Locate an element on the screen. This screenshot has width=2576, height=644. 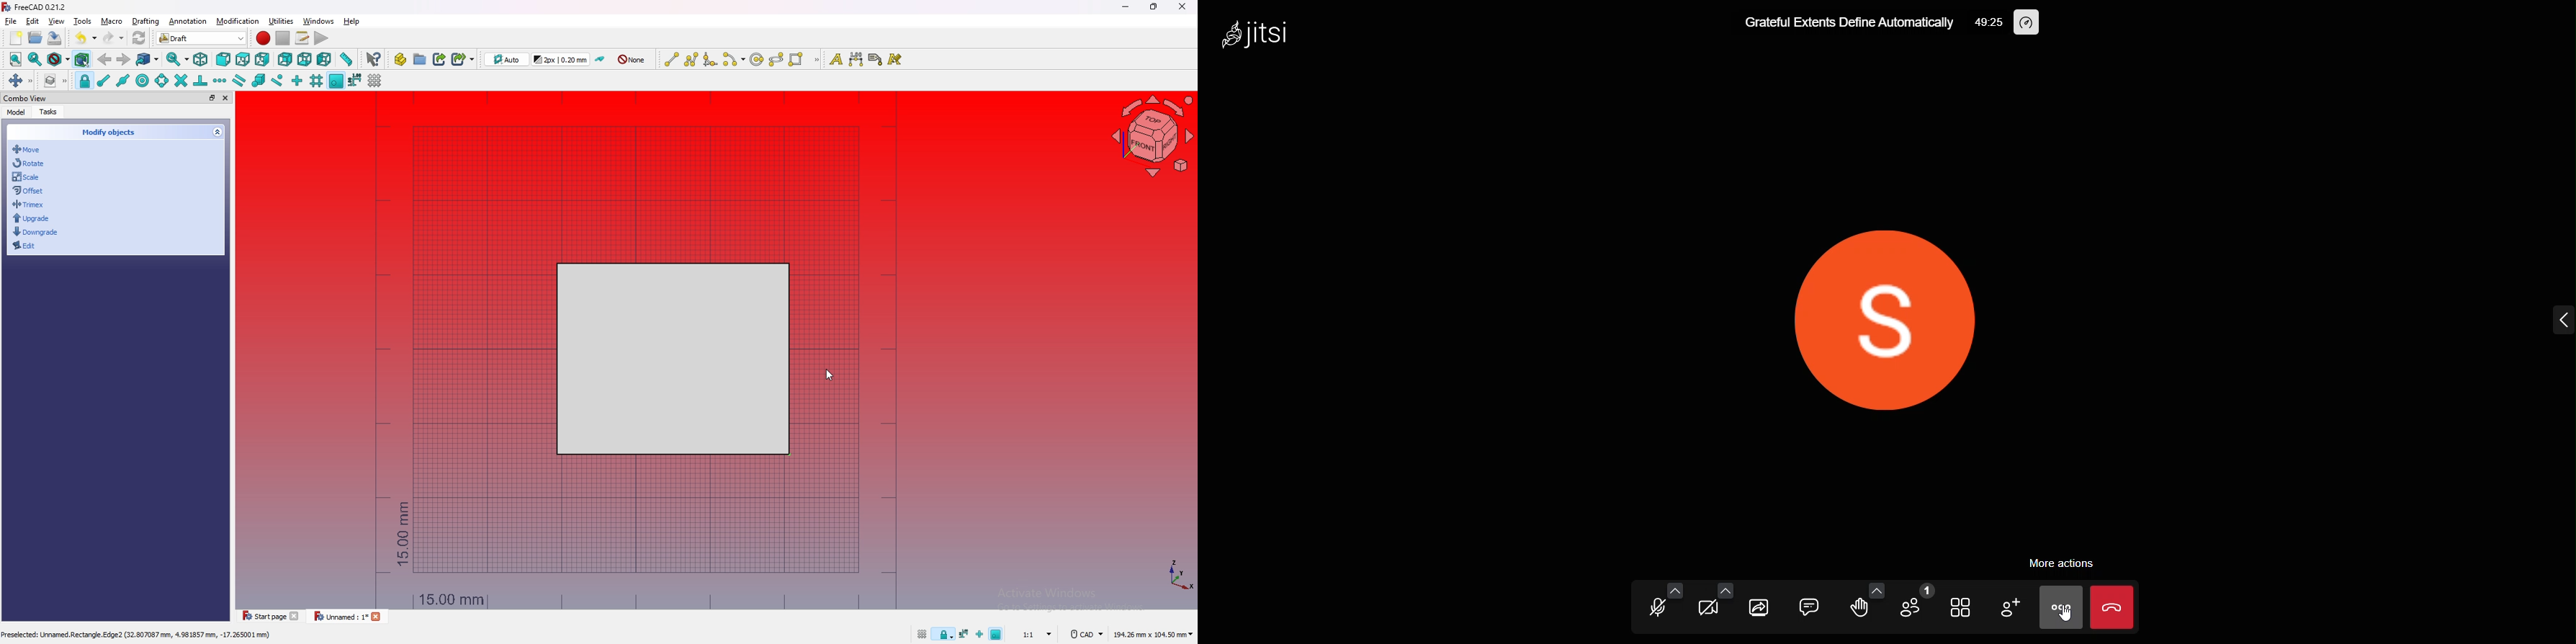
participants is located at coordinates (1916, 604).